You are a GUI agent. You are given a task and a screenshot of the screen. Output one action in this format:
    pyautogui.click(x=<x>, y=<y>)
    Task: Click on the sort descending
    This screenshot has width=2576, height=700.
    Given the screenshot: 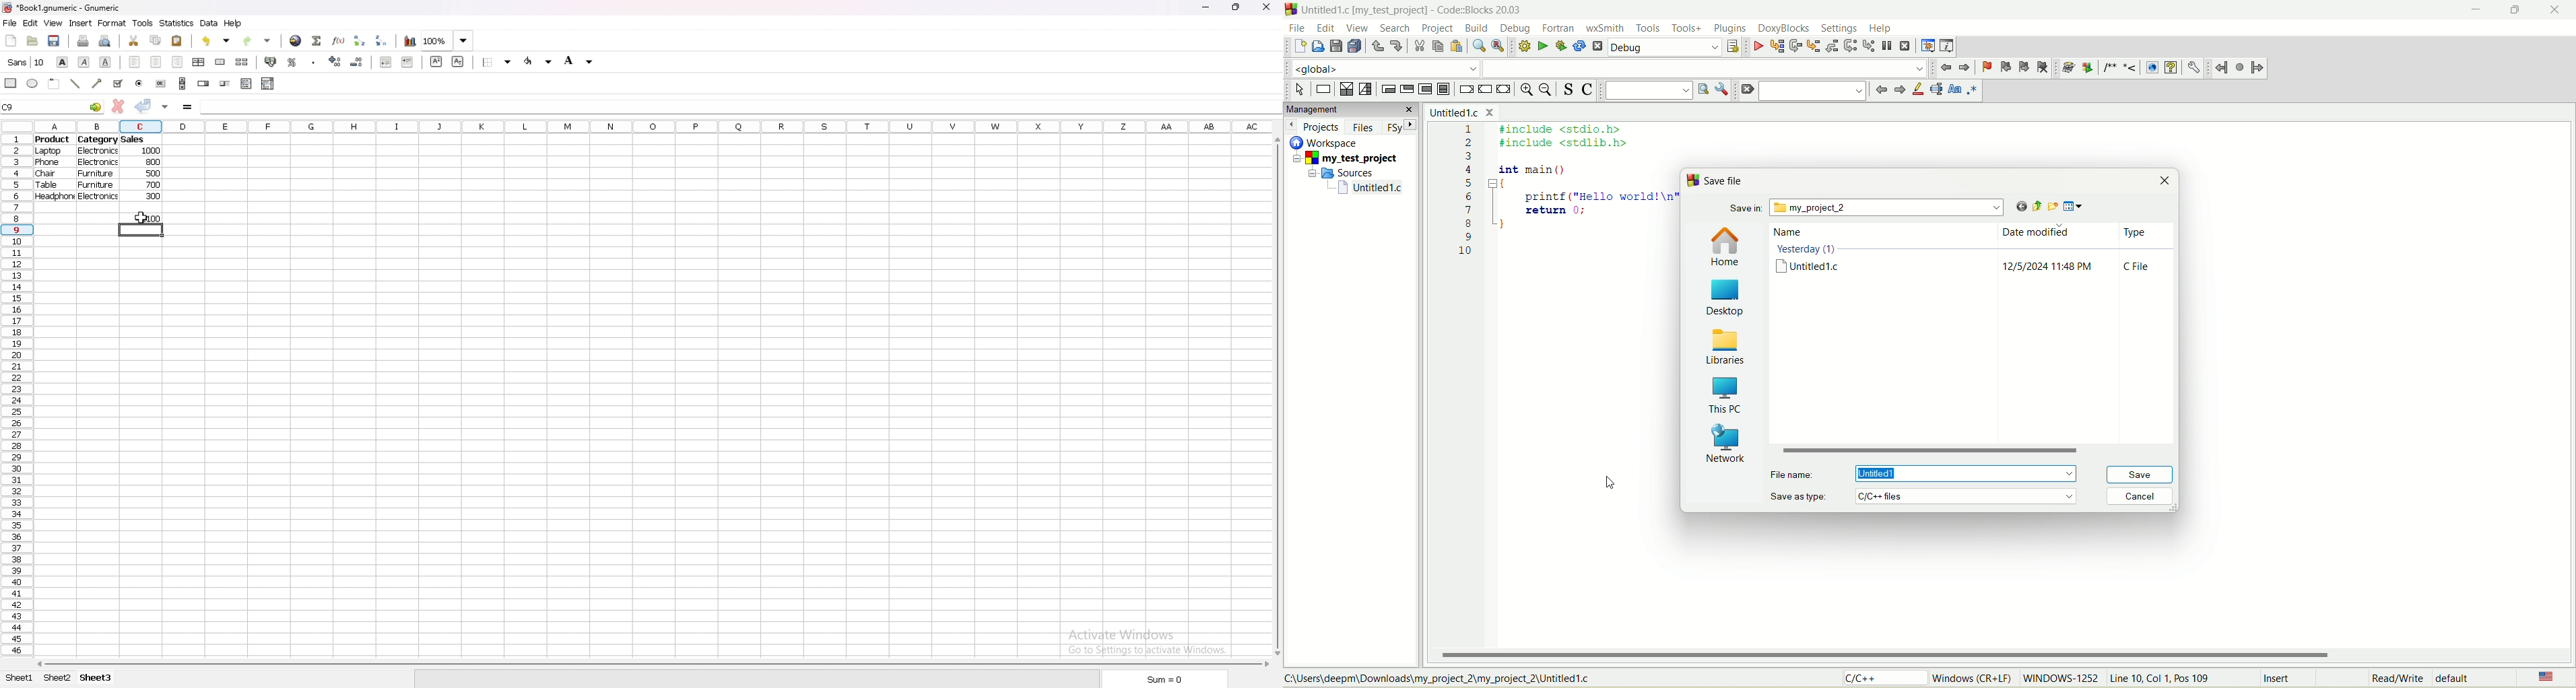 What is the action you would take?
    pyautogui.click(x=381, y=40)
    